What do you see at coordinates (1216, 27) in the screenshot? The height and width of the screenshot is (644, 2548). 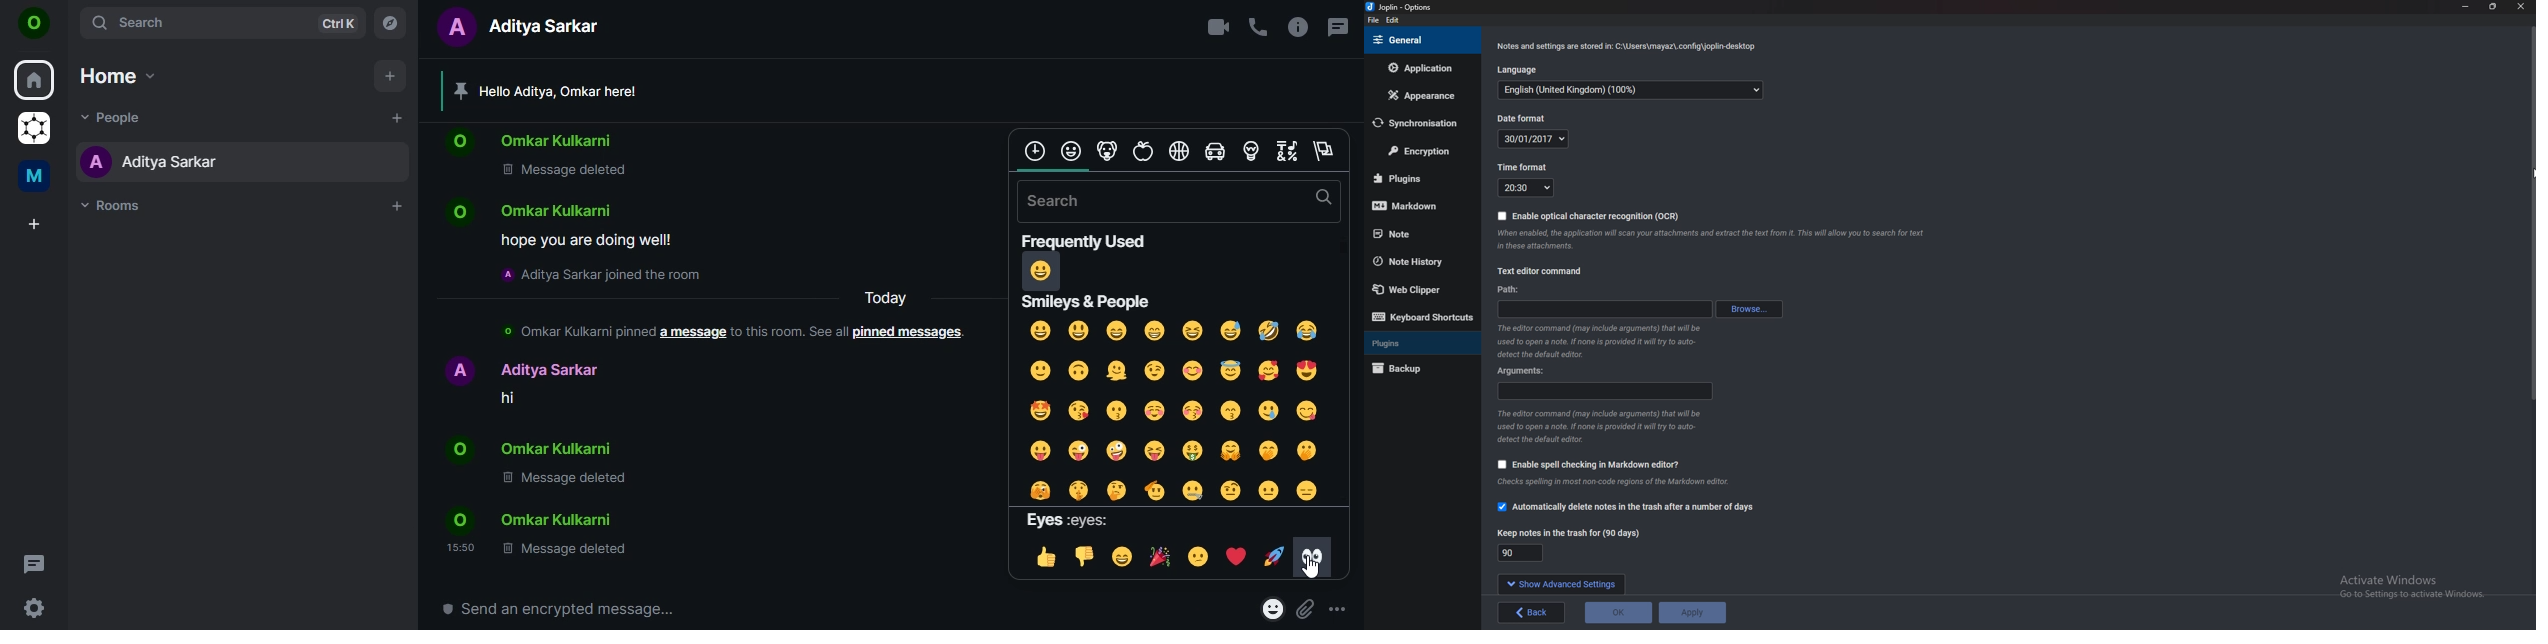 I see `video call` at bounding box center [1216, 27].